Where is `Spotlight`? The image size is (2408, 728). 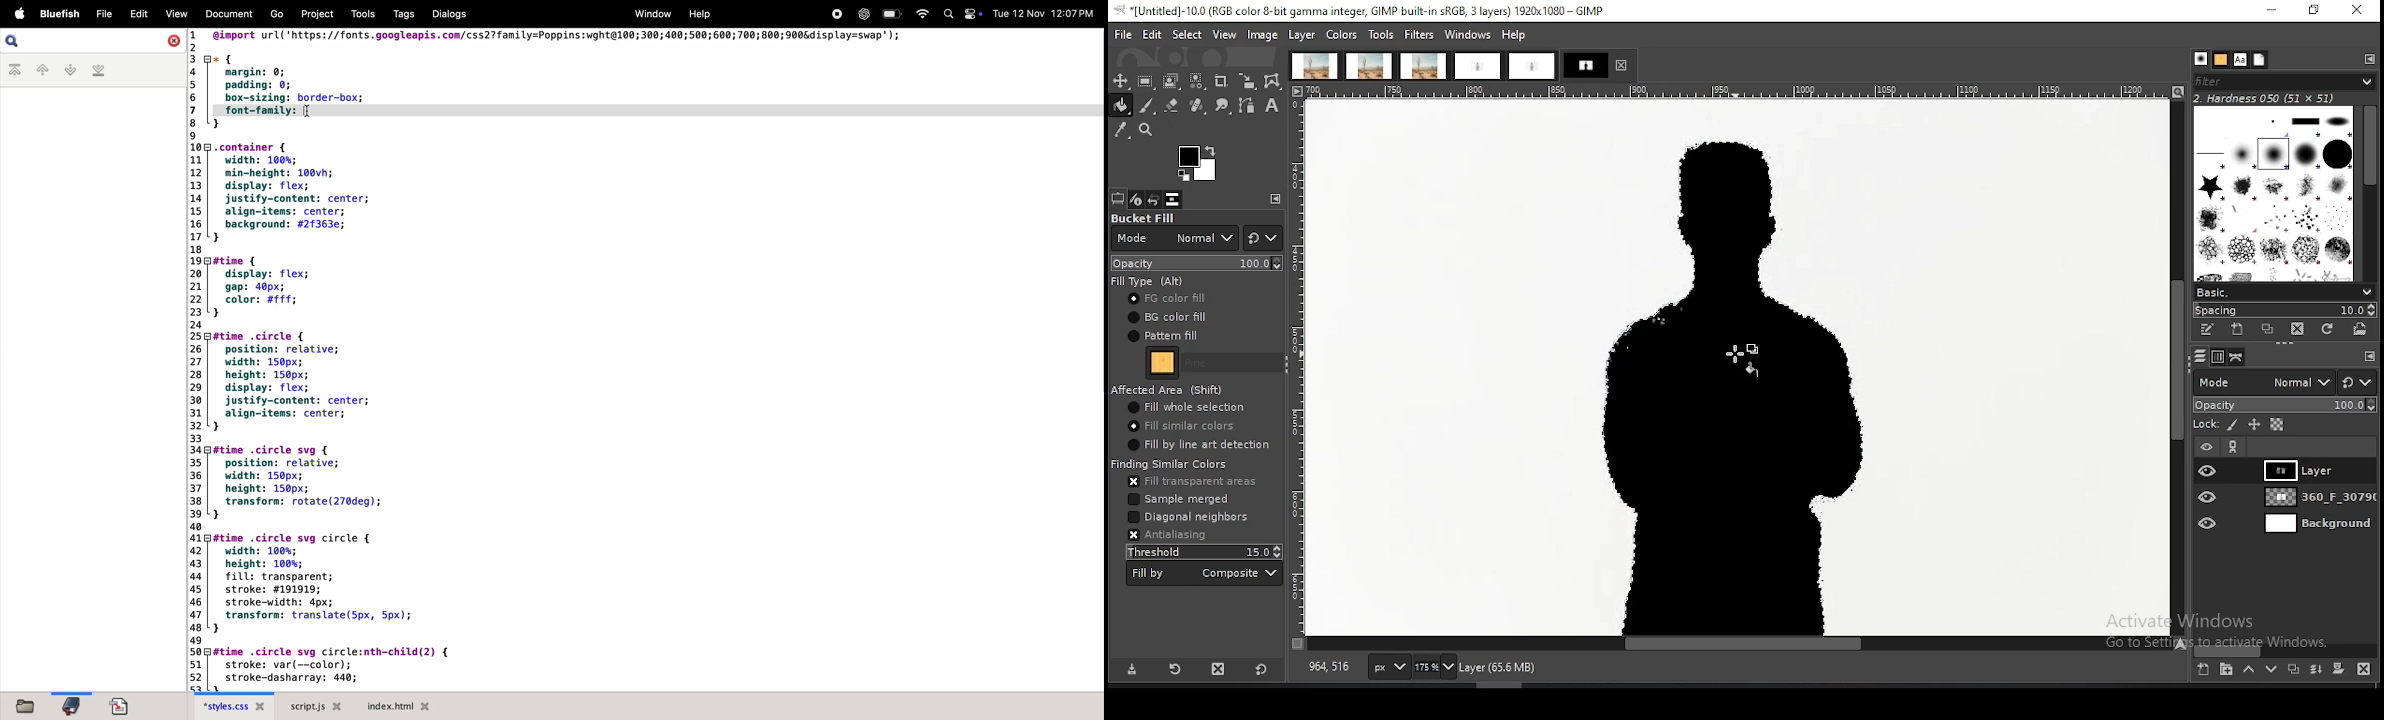 Spotlight is located at coordinates (946, 15).